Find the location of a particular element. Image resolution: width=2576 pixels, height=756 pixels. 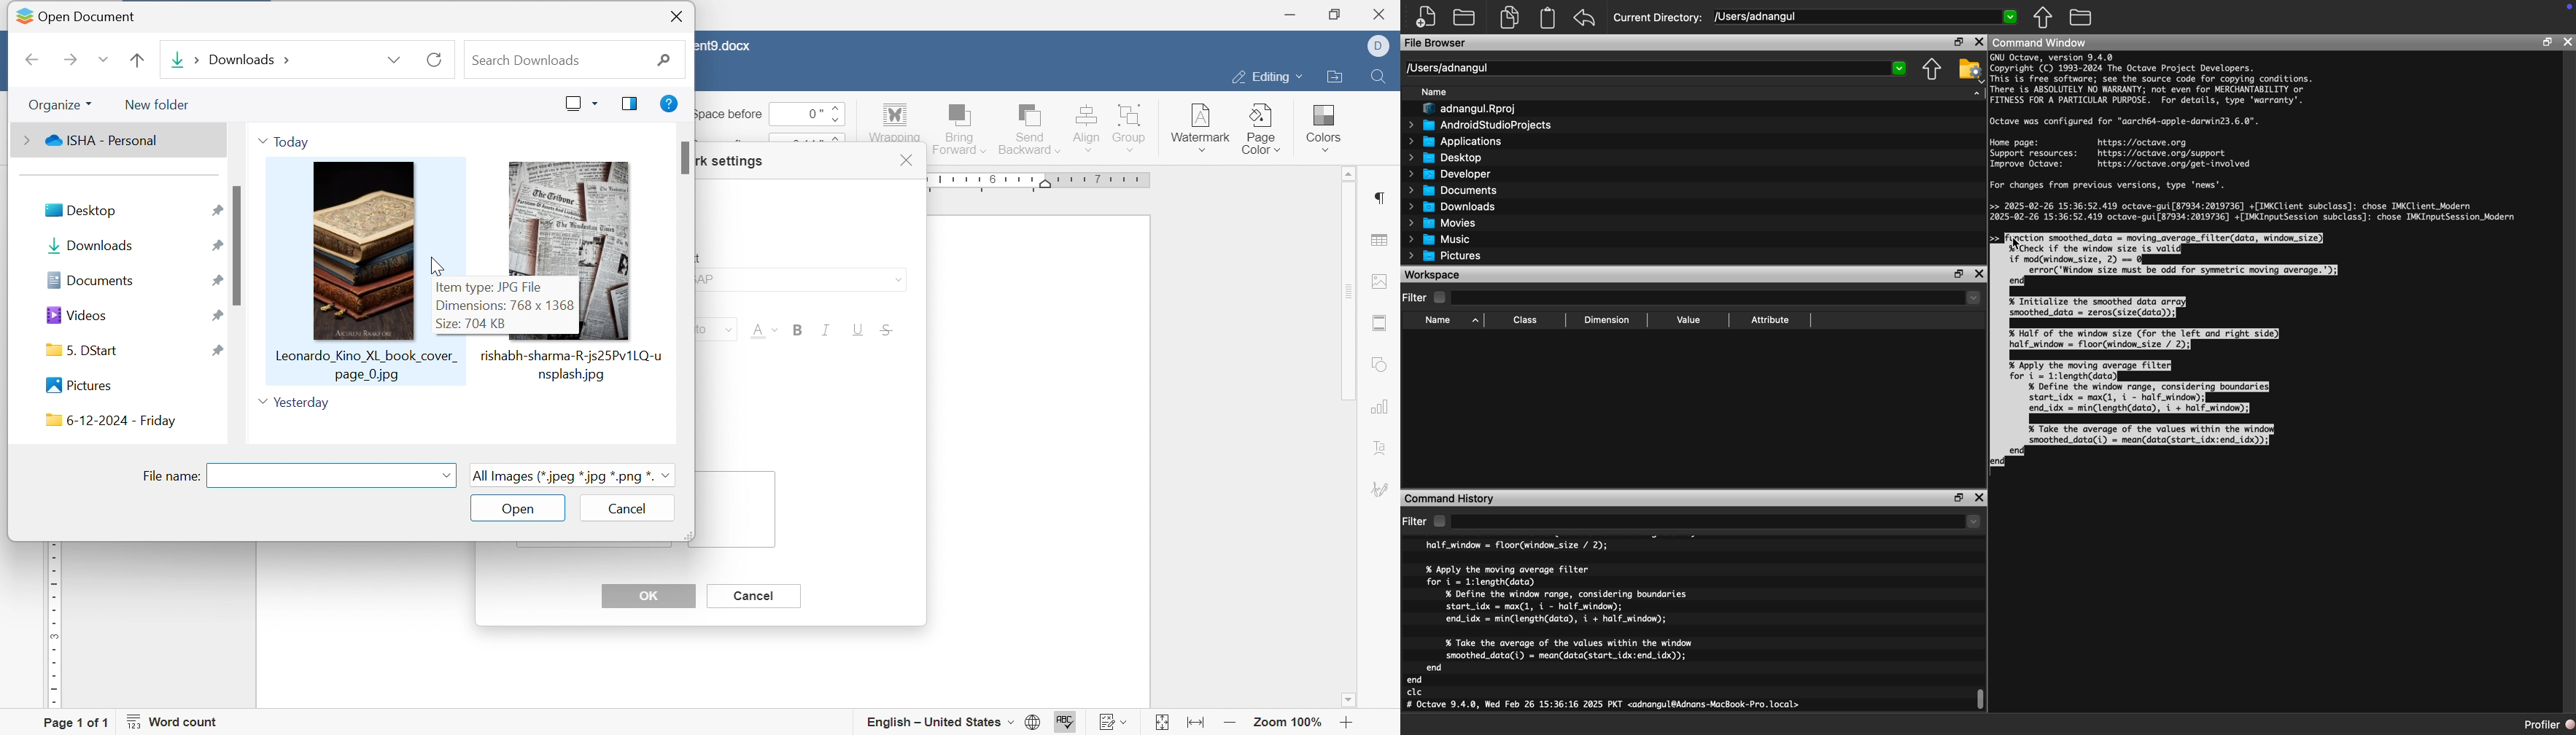

chart settings is located at coordinates (1379, 406).